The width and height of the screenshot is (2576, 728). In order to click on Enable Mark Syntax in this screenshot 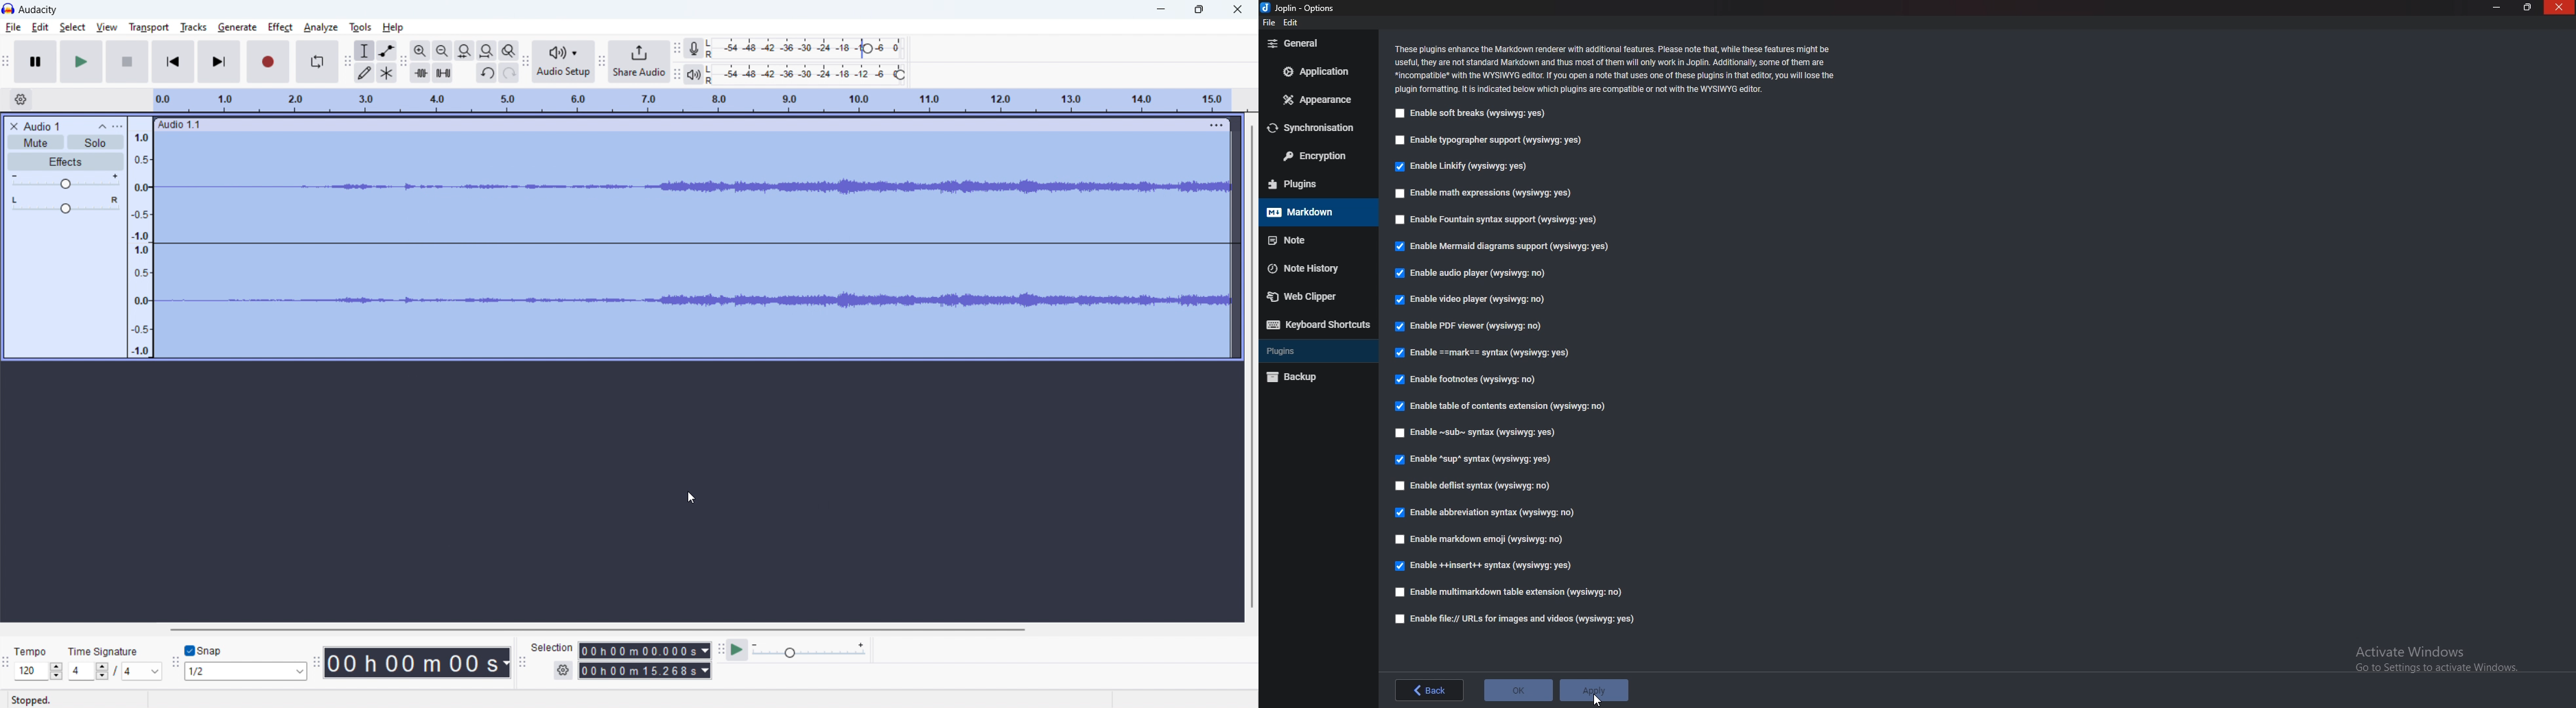, I will do `click(1486, 354)`.